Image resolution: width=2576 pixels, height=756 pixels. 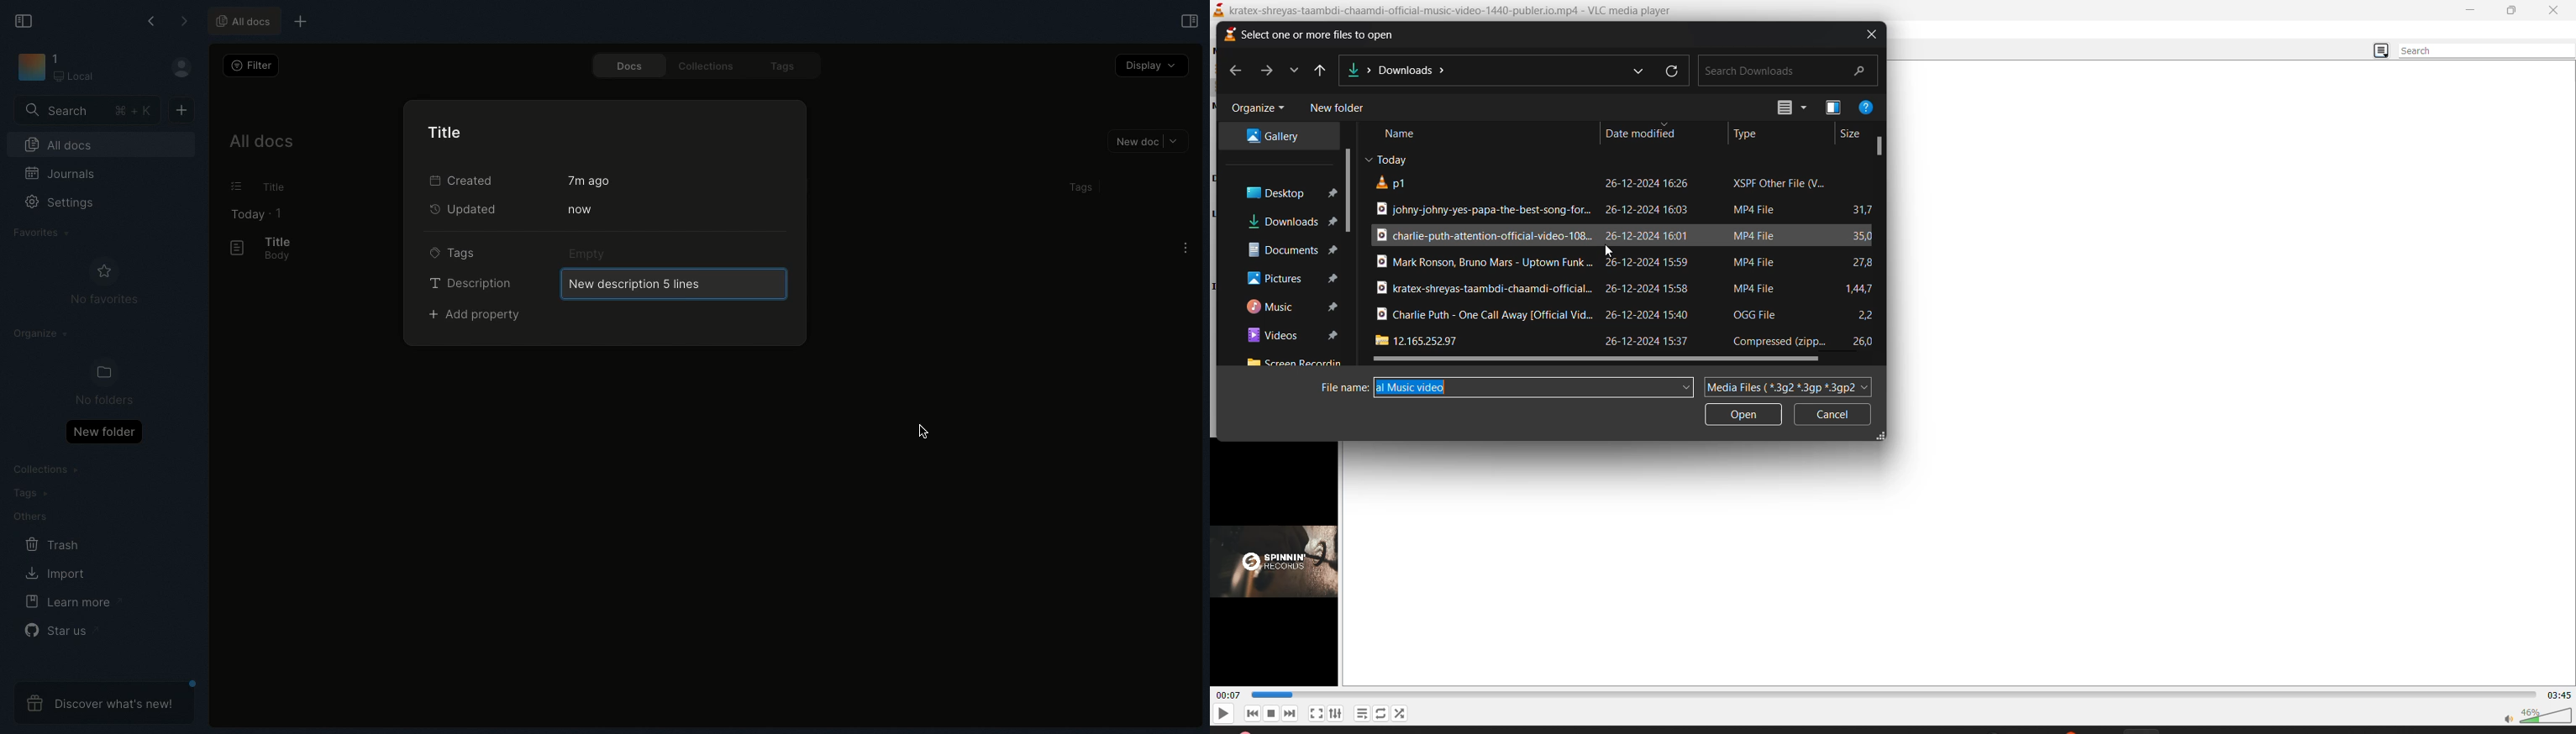 What do you see at coordinates (468, 208) in the screenshot?
I see `Updated` at bounding box center [468, 208].